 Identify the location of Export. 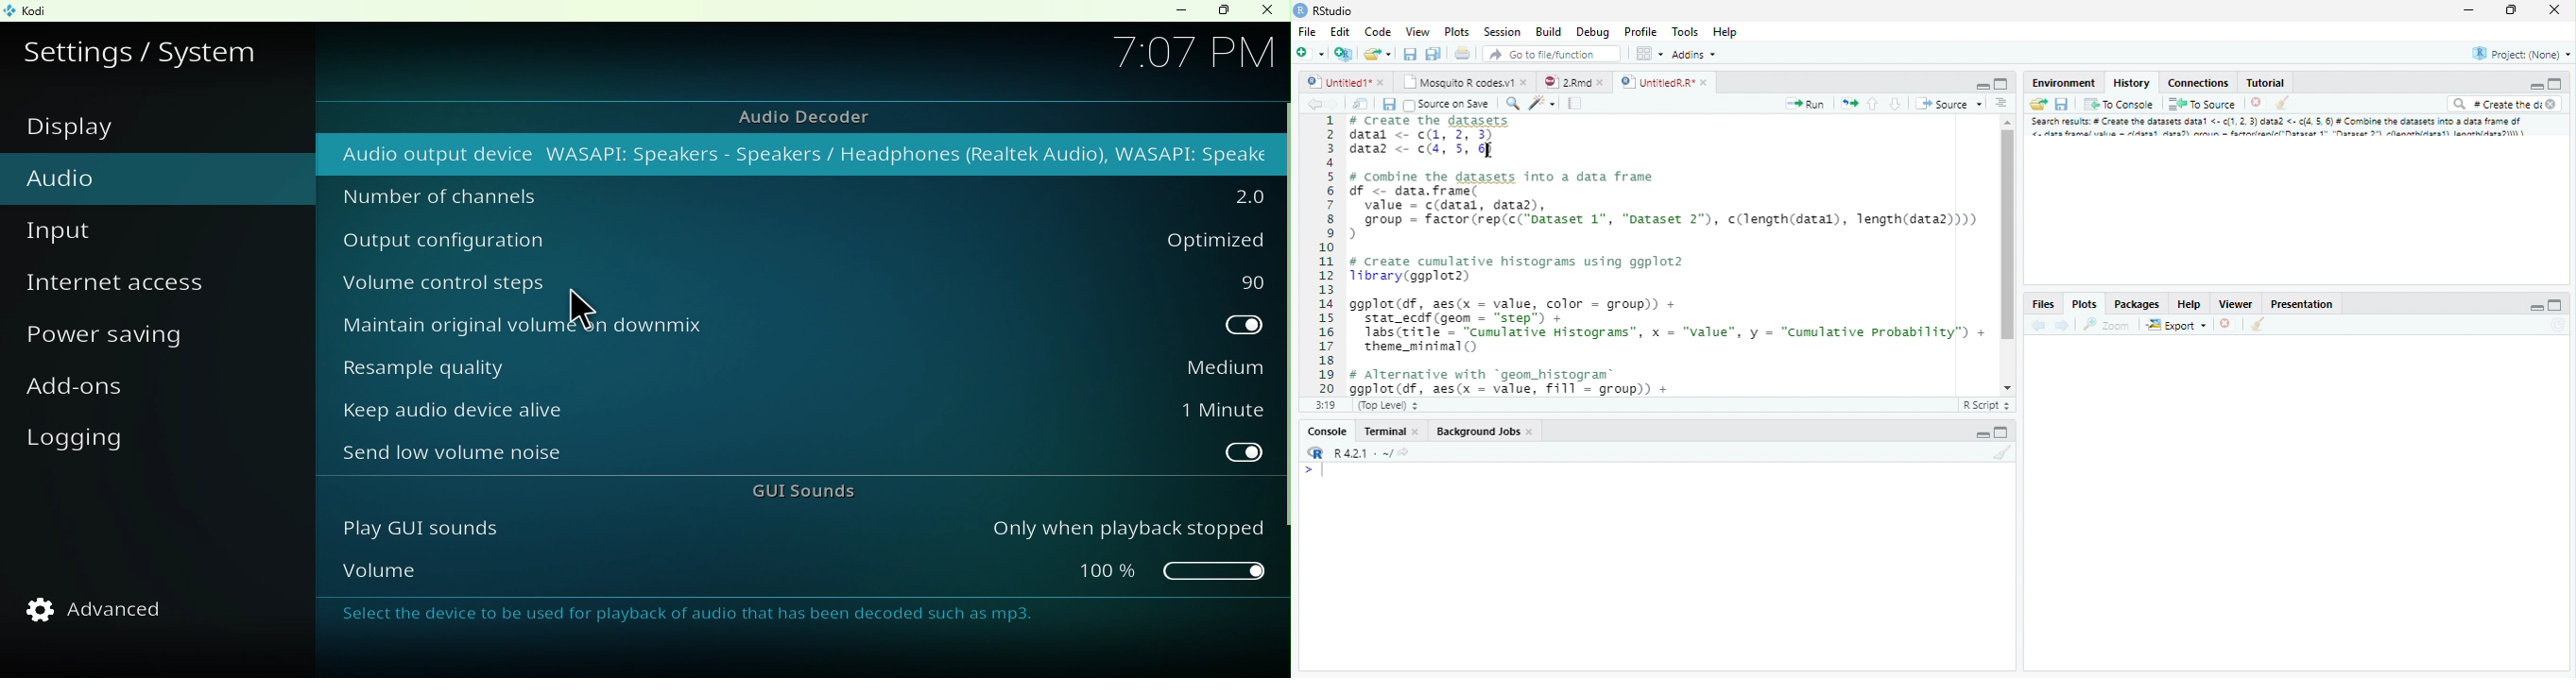
(2177, 325).